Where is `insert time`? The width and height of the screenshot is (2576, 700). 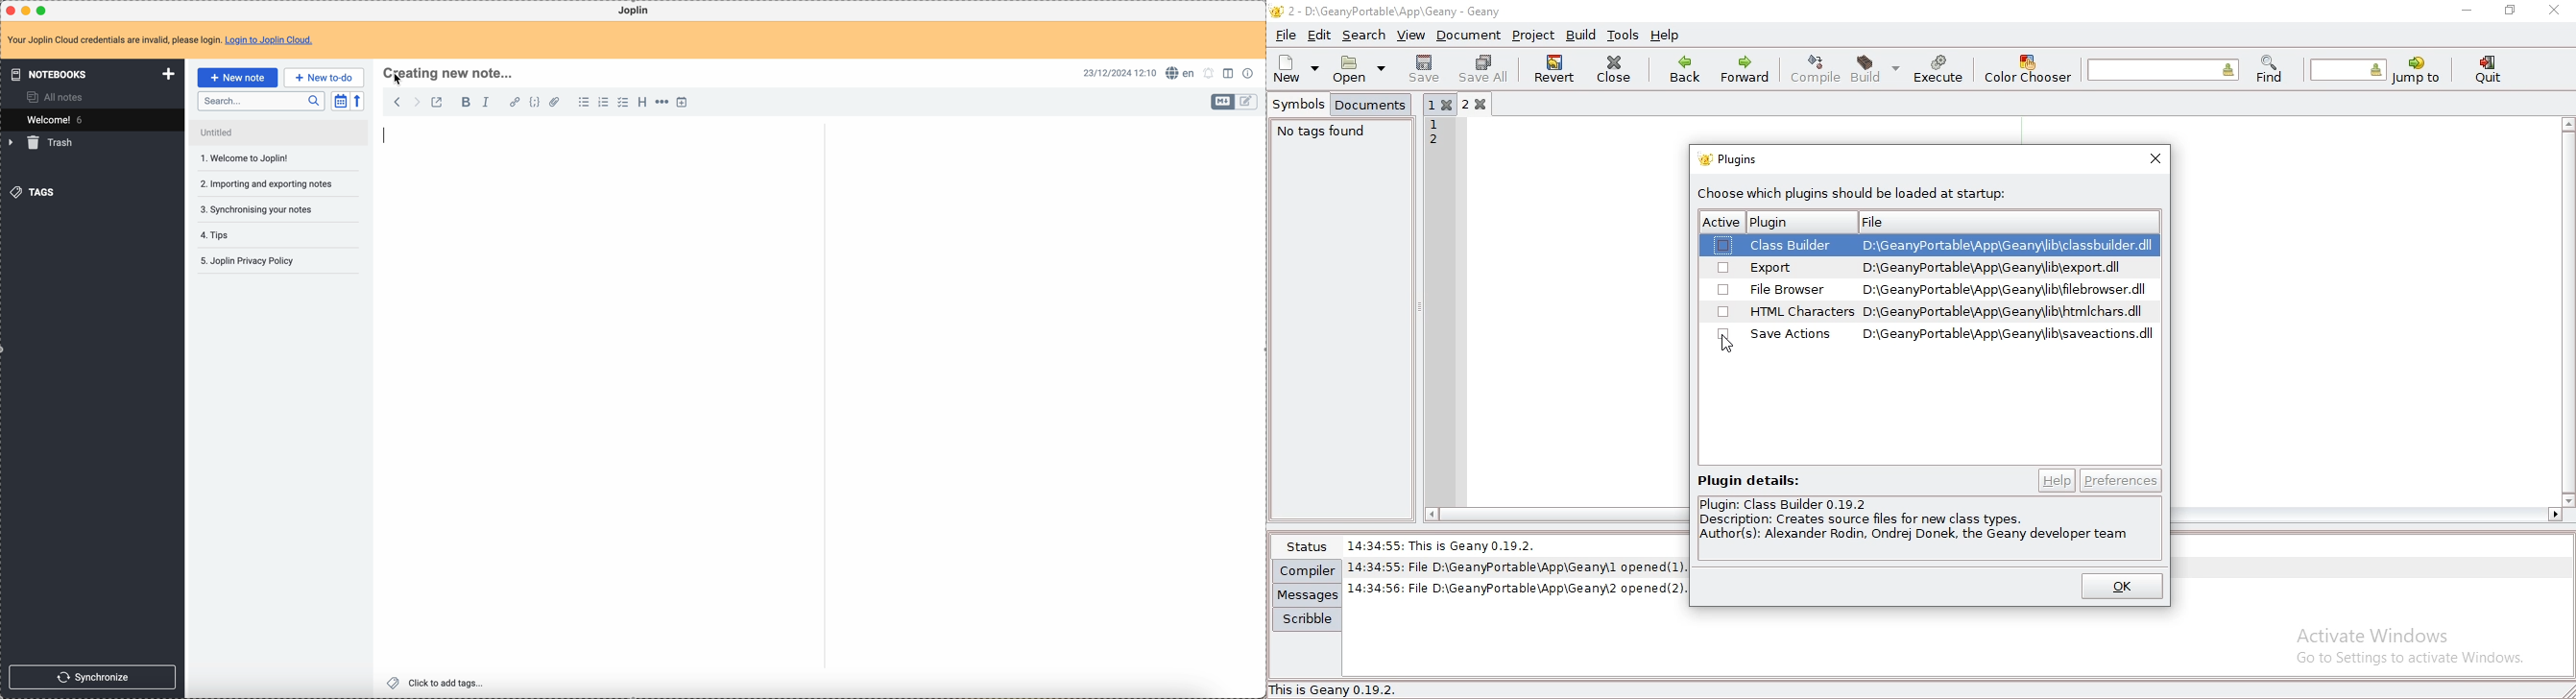
insert time is located at coordinates (682, 103).